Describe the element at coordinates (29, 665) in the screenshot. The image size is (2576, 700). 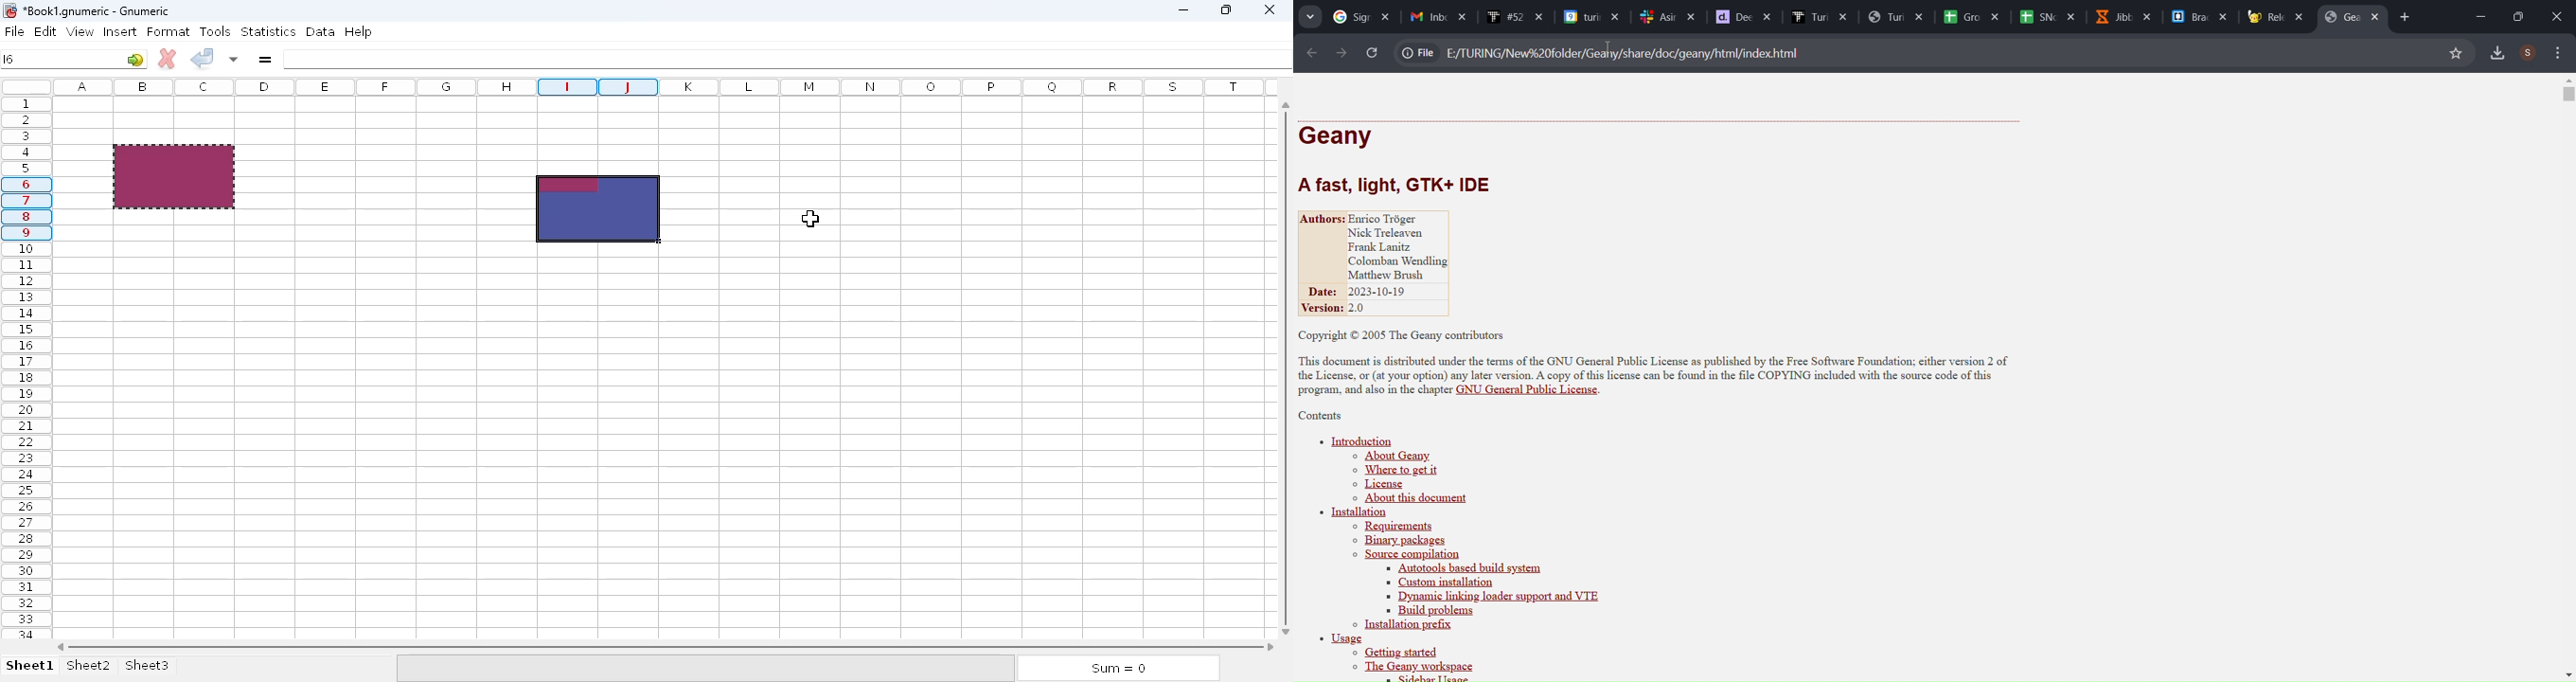
I see `sheet 1` at that location.